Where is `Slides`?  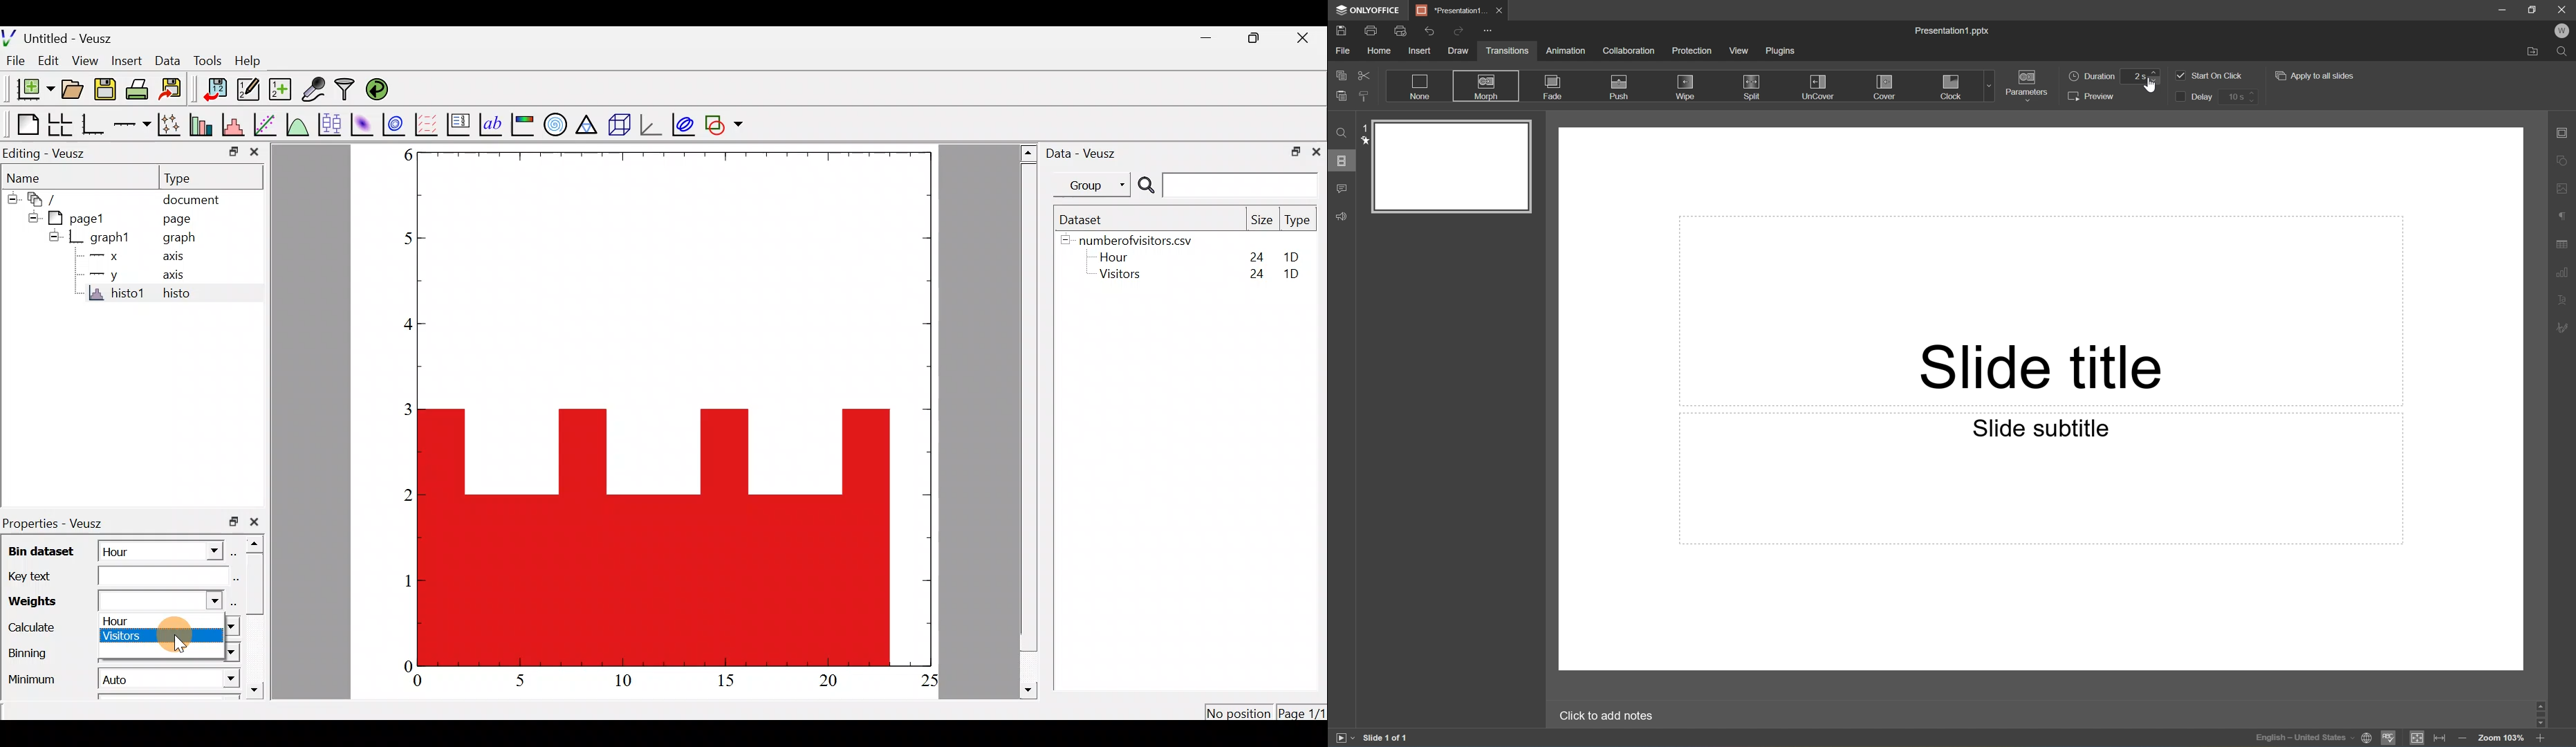
Slides is located at coordinates (1343, 161).